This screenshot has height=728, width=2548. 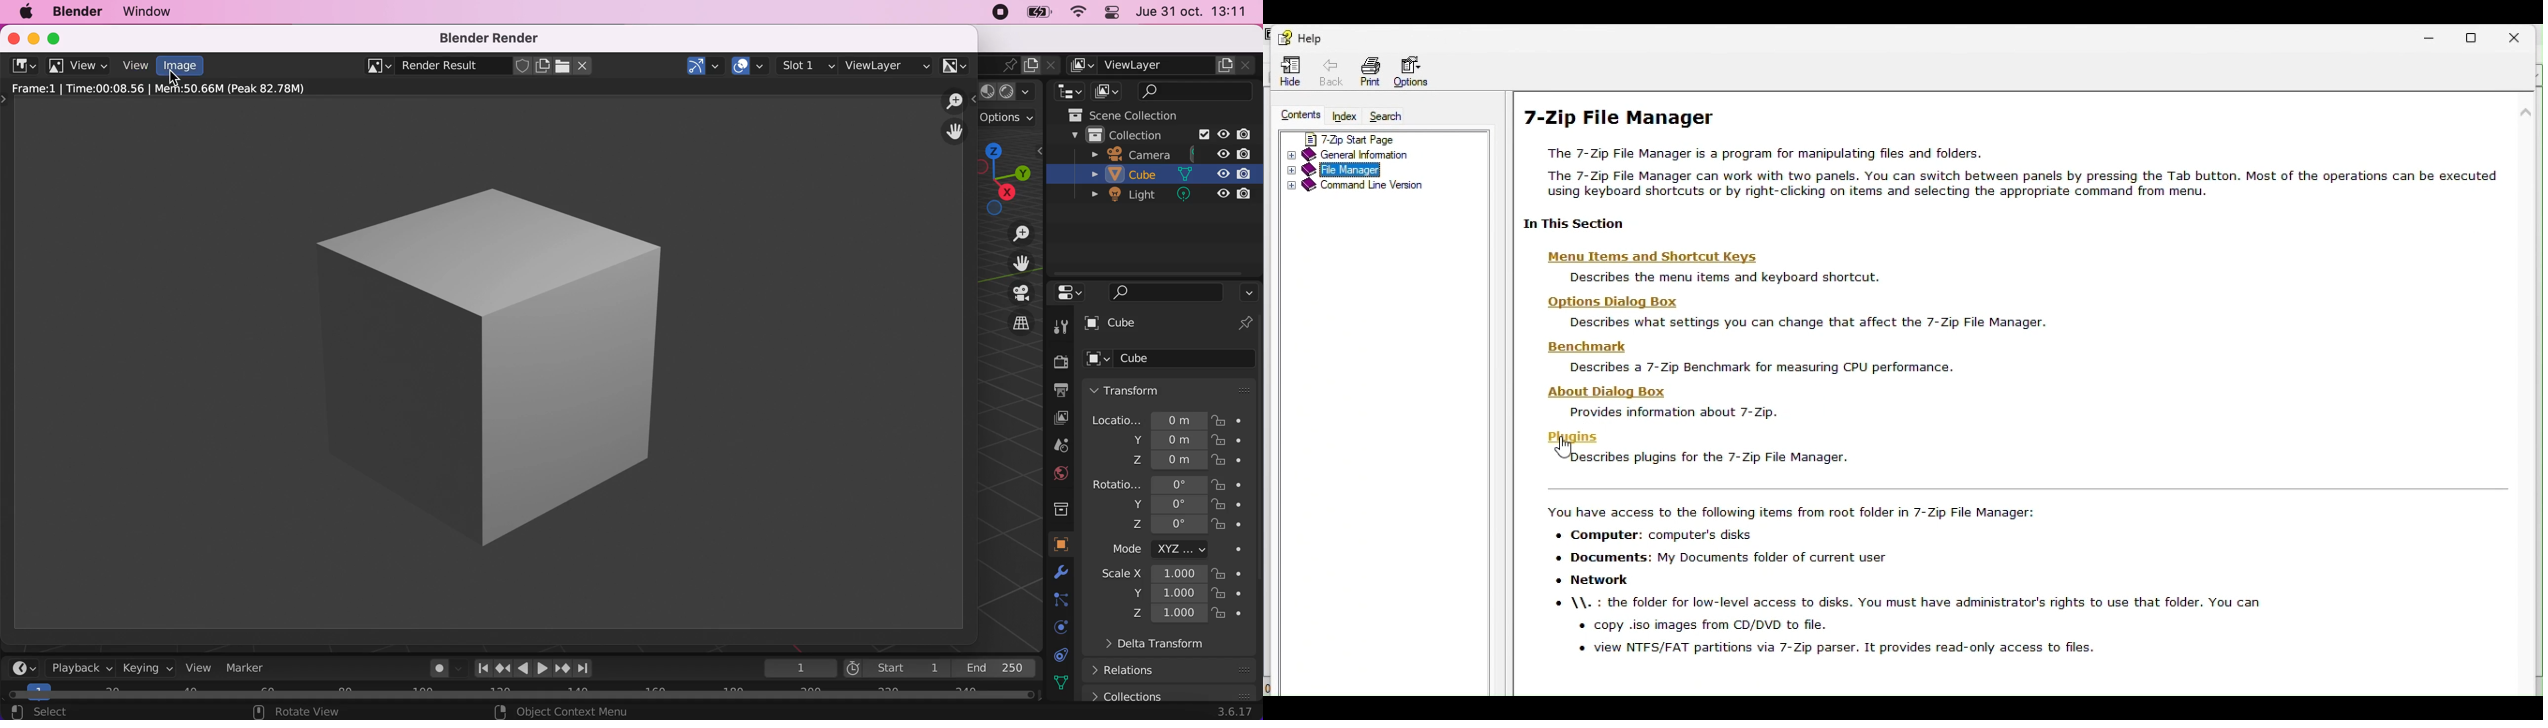 What do you see at coordinates (1080, 12) in the screenshot?
I see `wifi` at bounding box center [1080, 12].